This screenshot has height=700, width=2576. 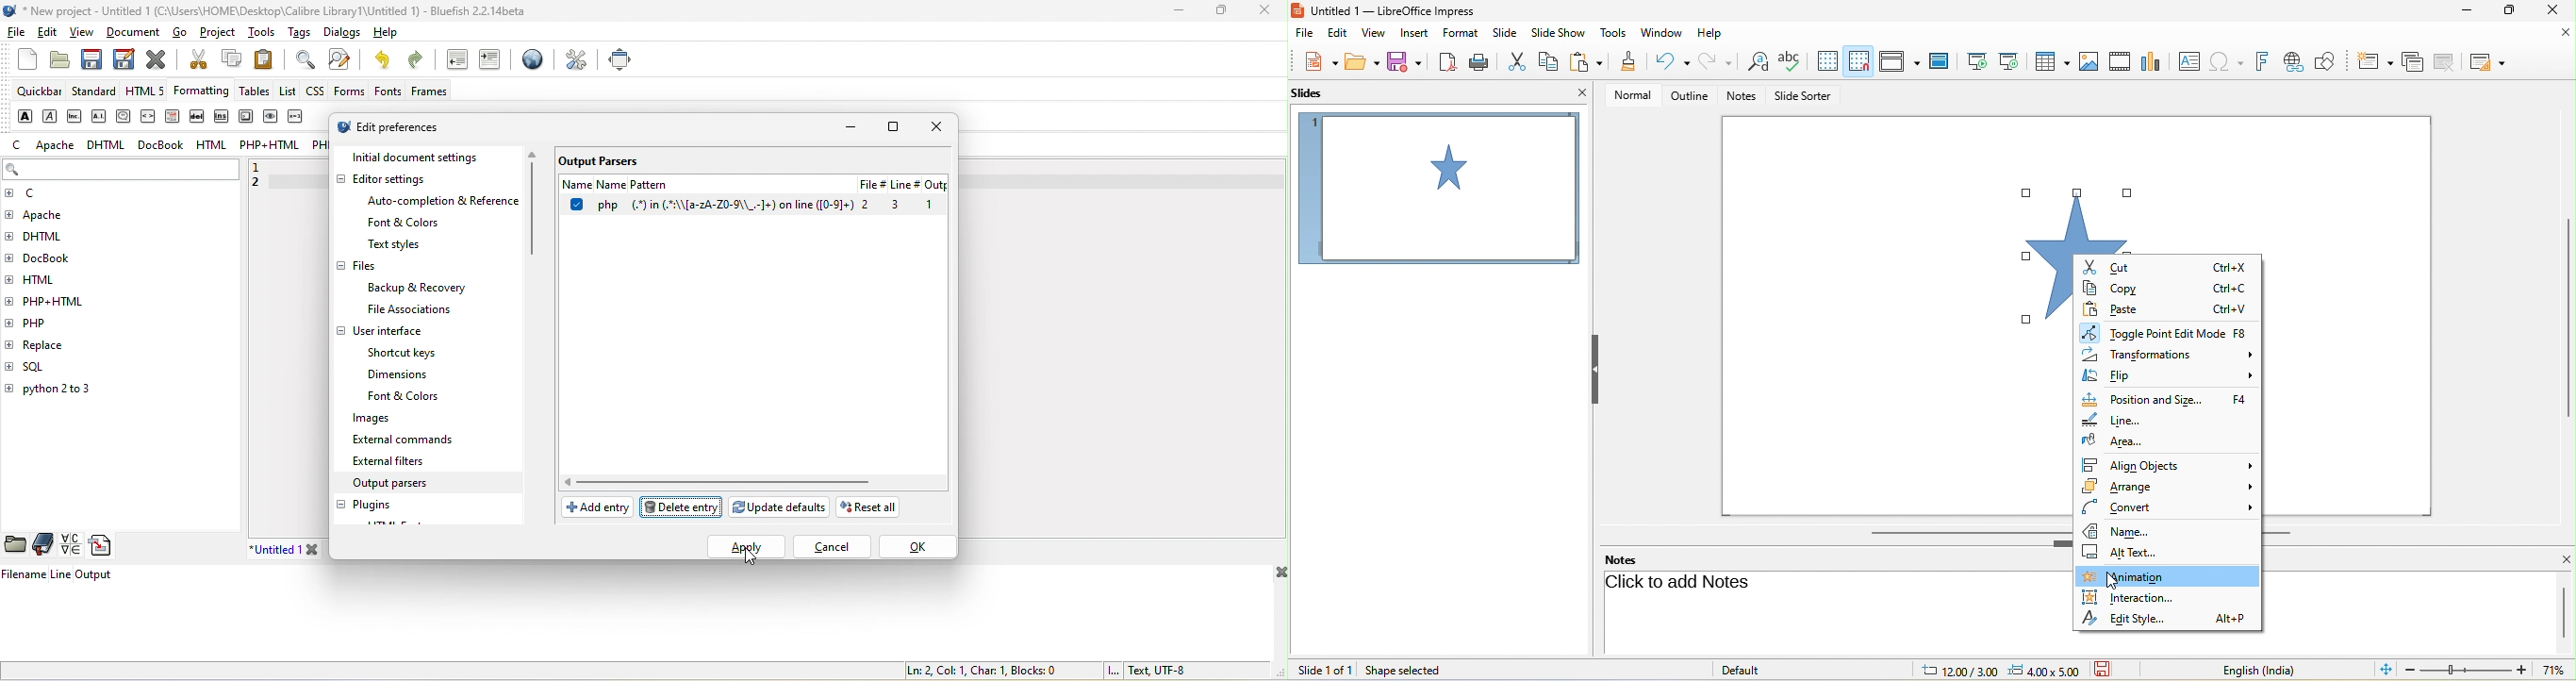 What do you see at coordinates (2165, 575) in the screenshot?
I see `animation` at bounding box center [2165, 575].